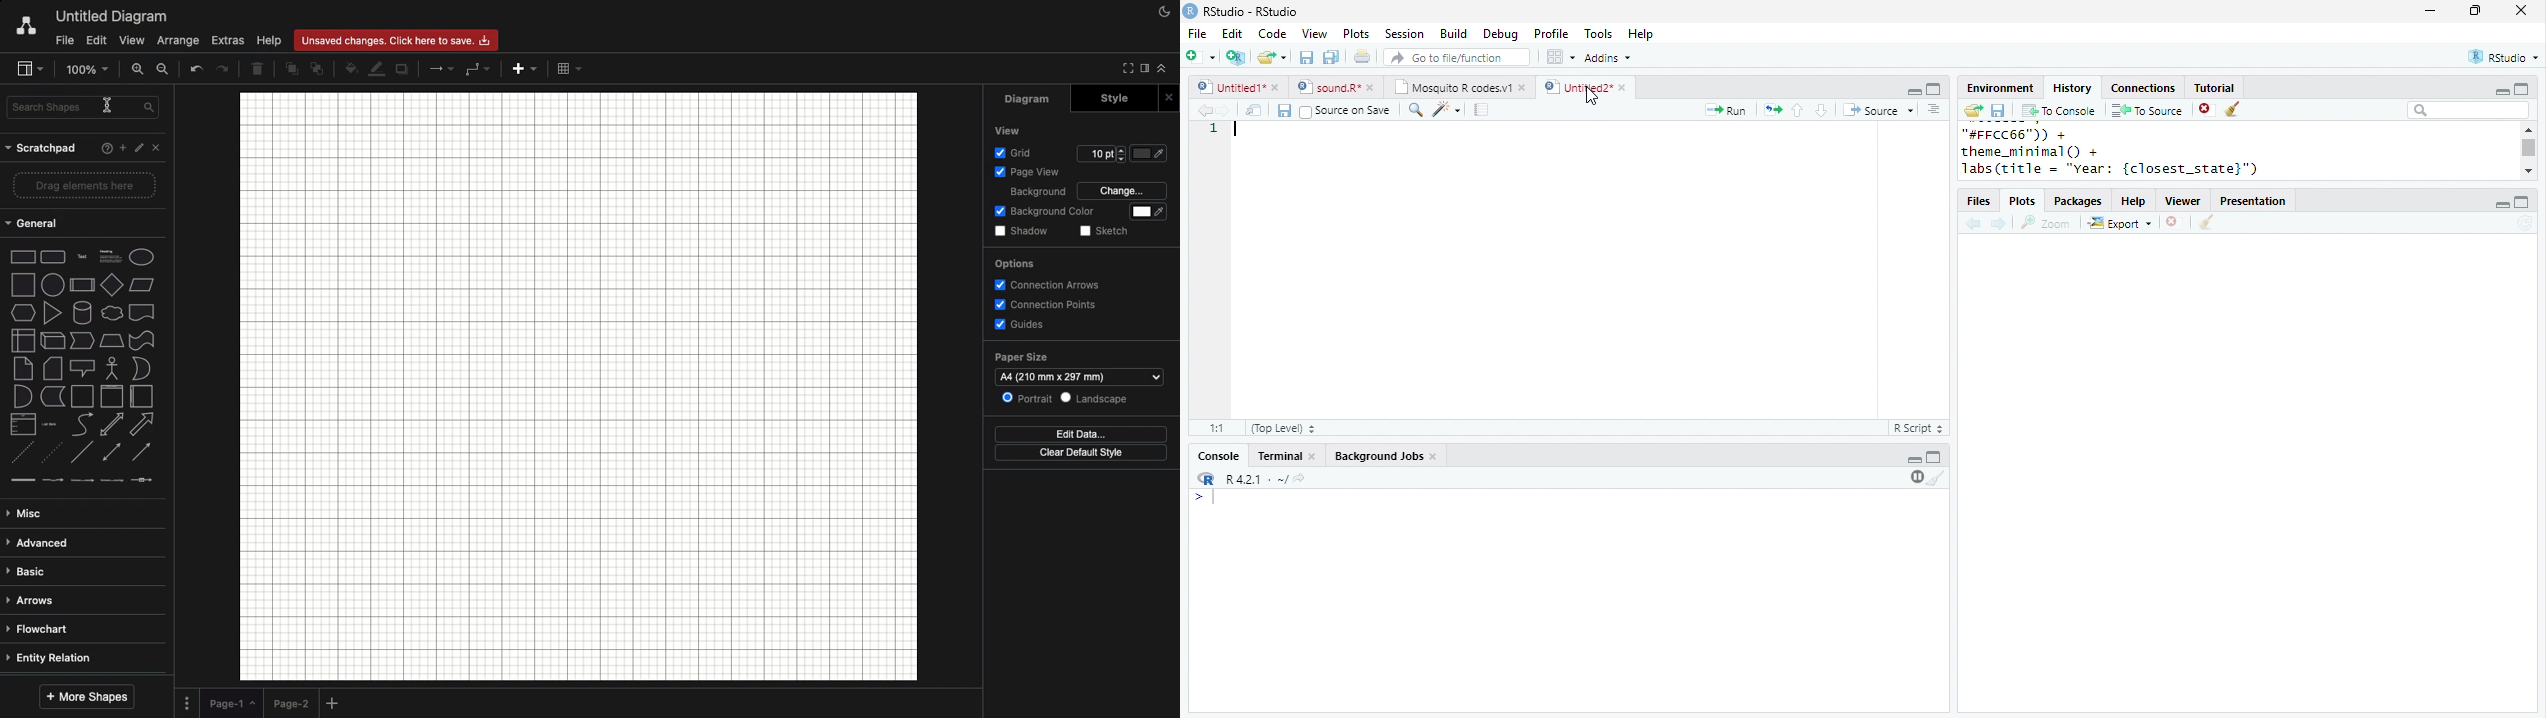  Describe the element at coordinates (1272, 33) in the screenshot. I see `Code` at that location.